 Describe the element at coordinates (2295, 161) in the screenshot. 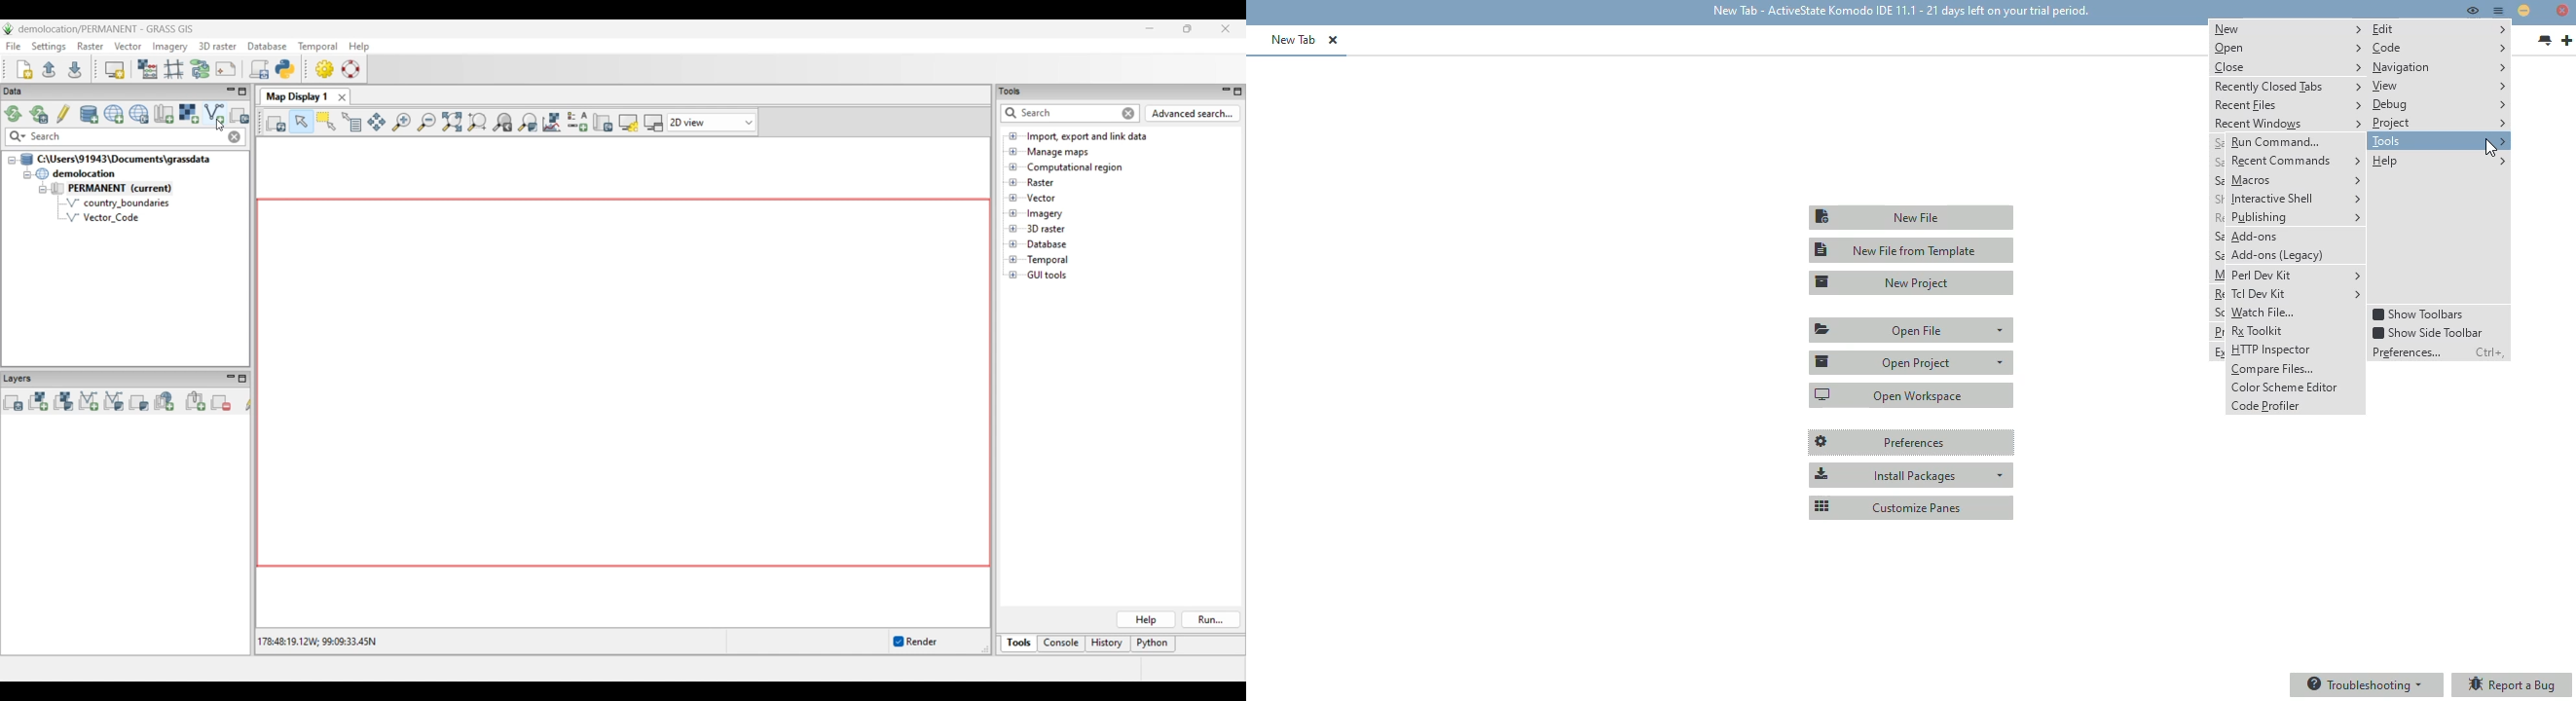

I see `Recent Commands` at that location.